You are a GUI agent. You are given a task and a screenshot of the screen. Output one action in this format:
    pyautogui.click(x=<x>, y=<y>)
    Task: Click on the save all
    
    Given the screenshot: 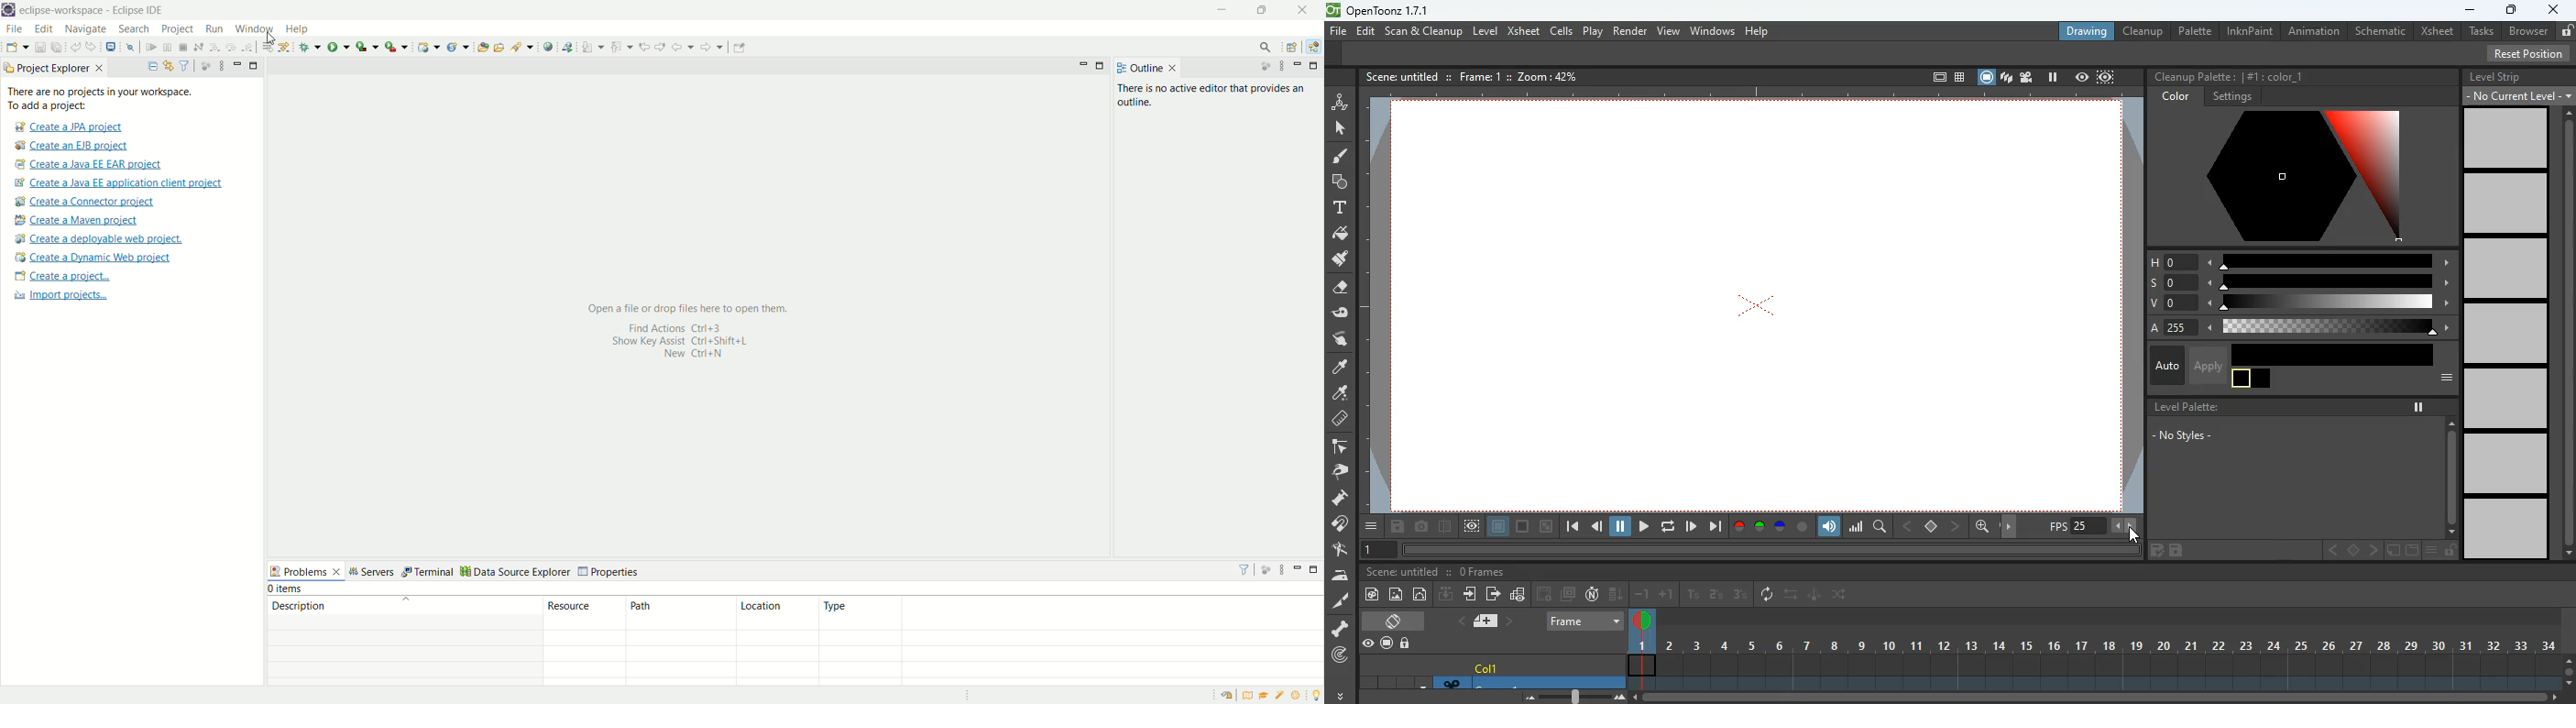 What is the action you would take?
    pyautogui.click(x=57, y=47)
    